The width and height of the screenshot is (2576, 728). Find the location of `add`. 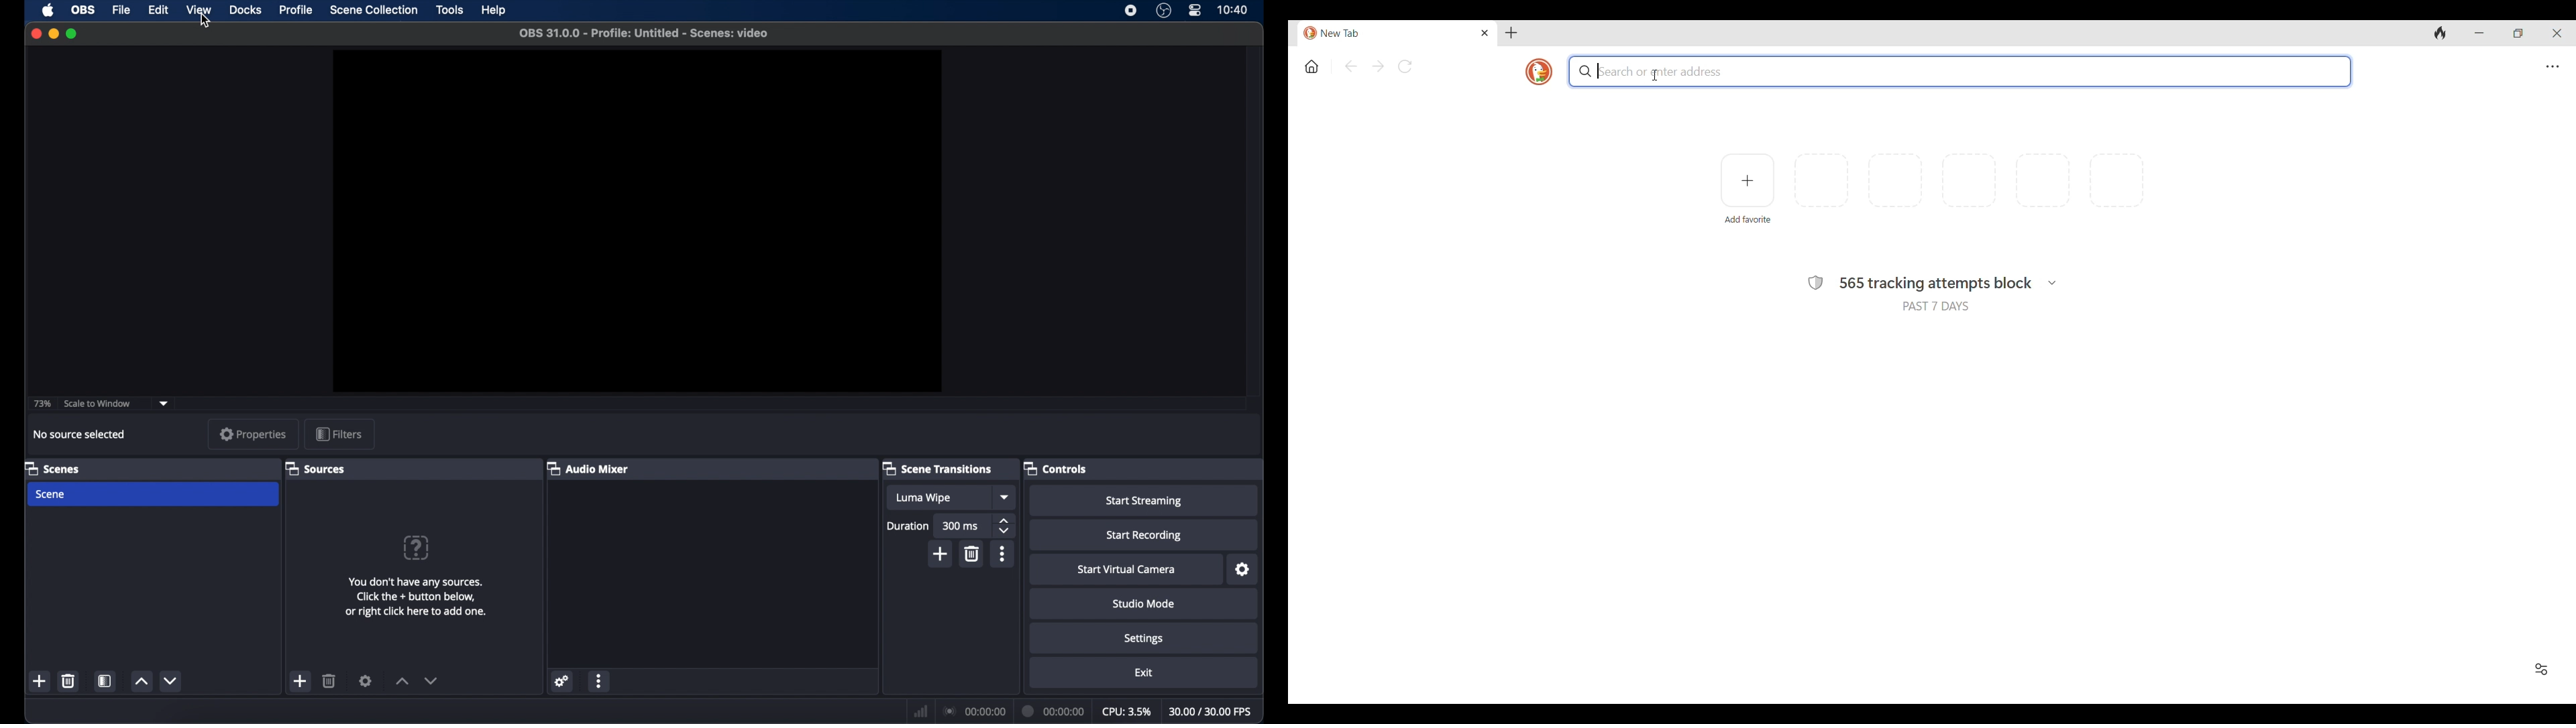

add is located at coordinates (301, 681).